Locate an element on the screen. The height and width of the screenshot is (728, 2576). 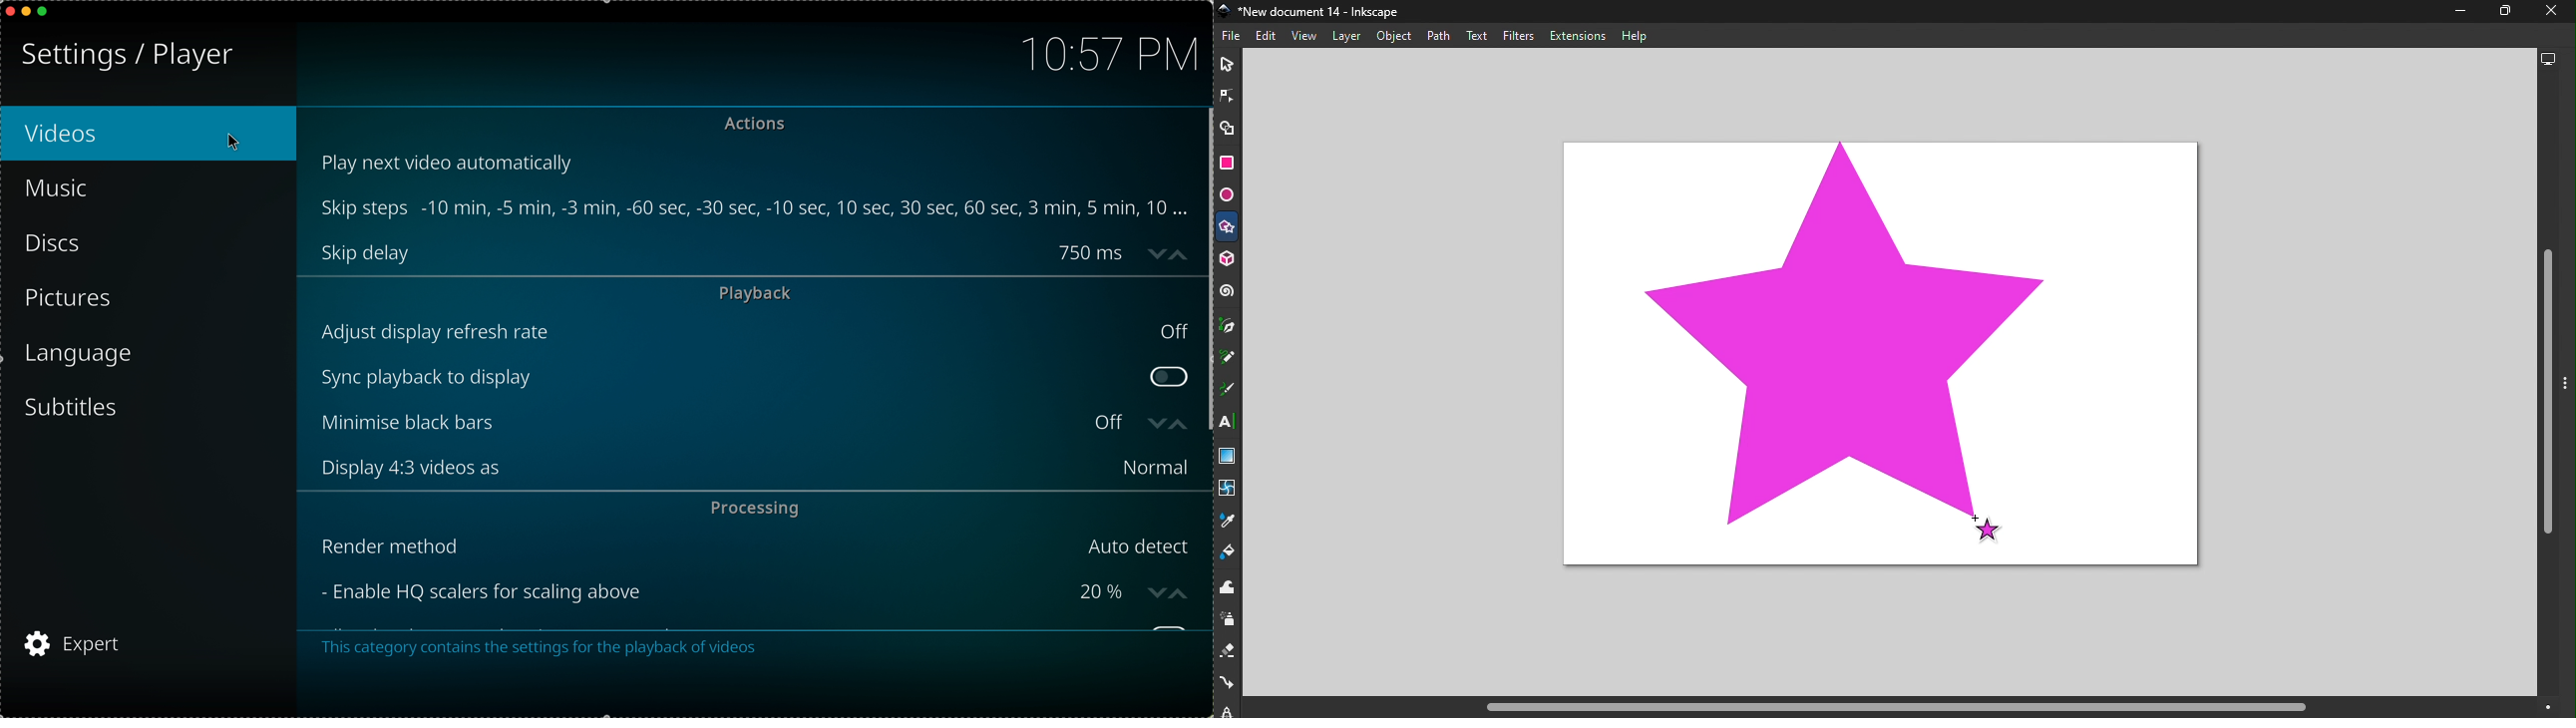
decrease value is located at coordinates (1157, 419).